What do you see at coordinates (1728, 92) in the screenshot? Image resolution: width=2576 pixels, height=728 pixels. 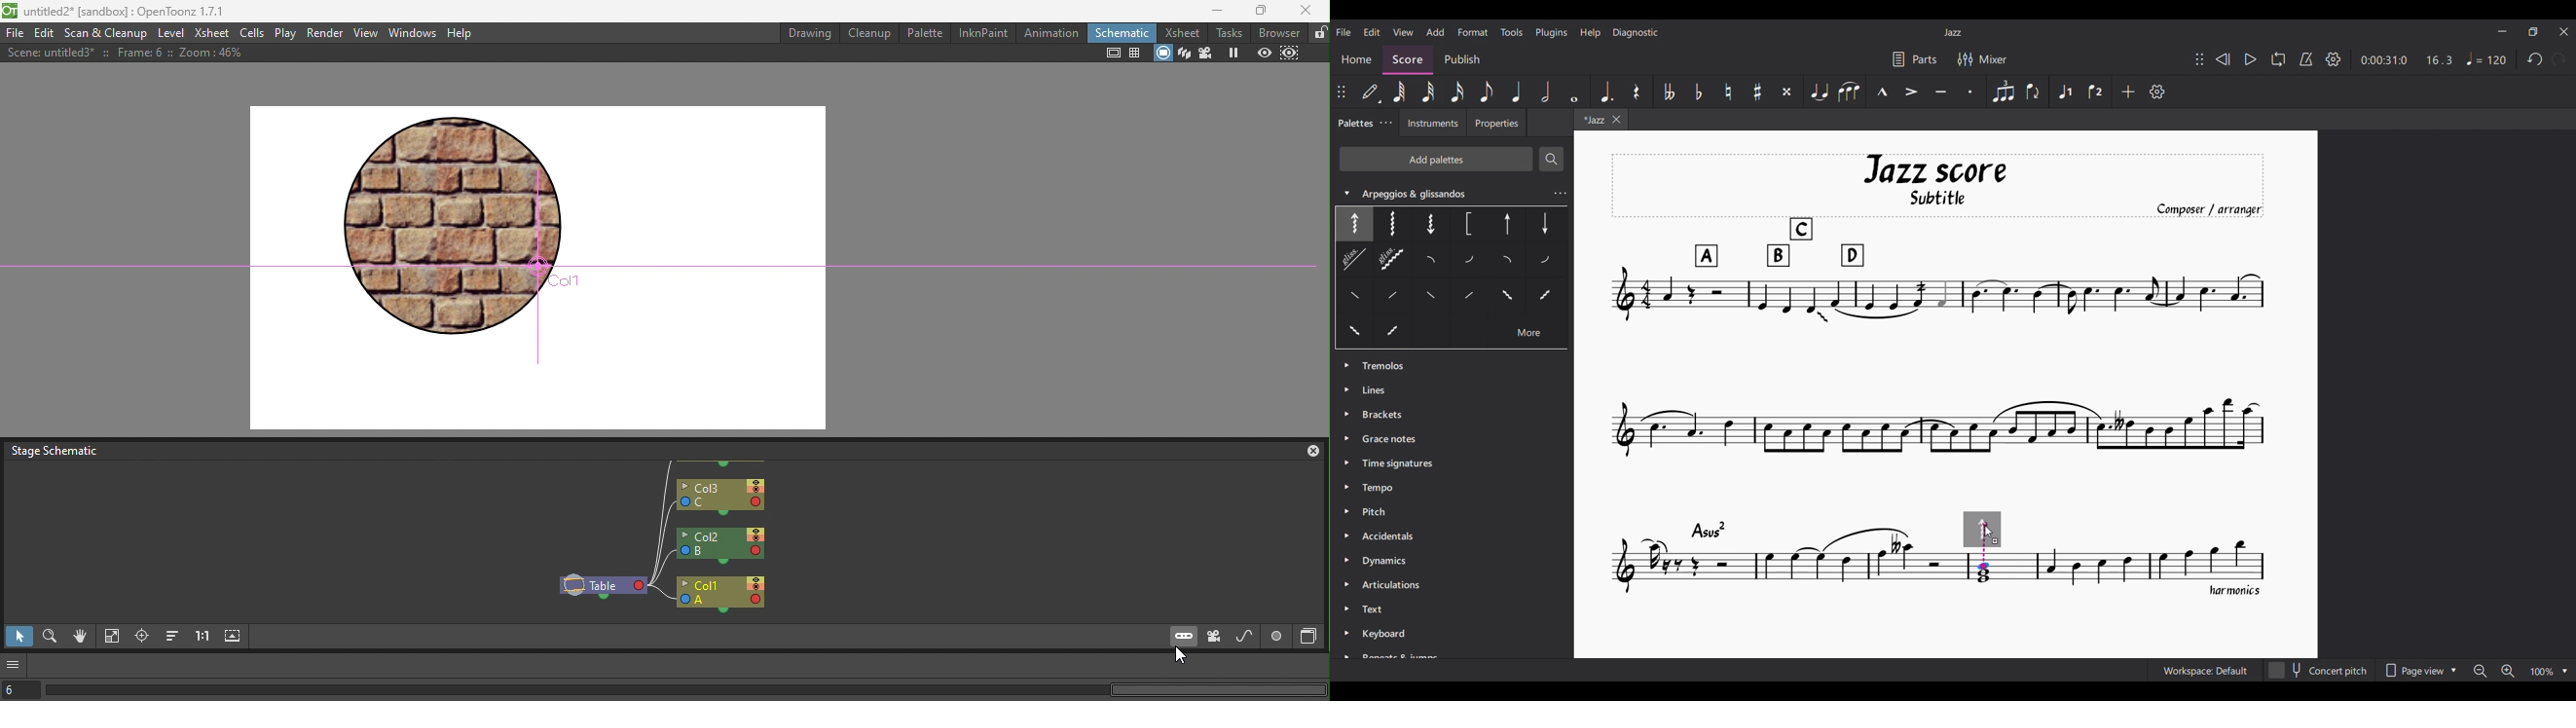 I see `Toggle natural` at bounding box center [1728, 92].